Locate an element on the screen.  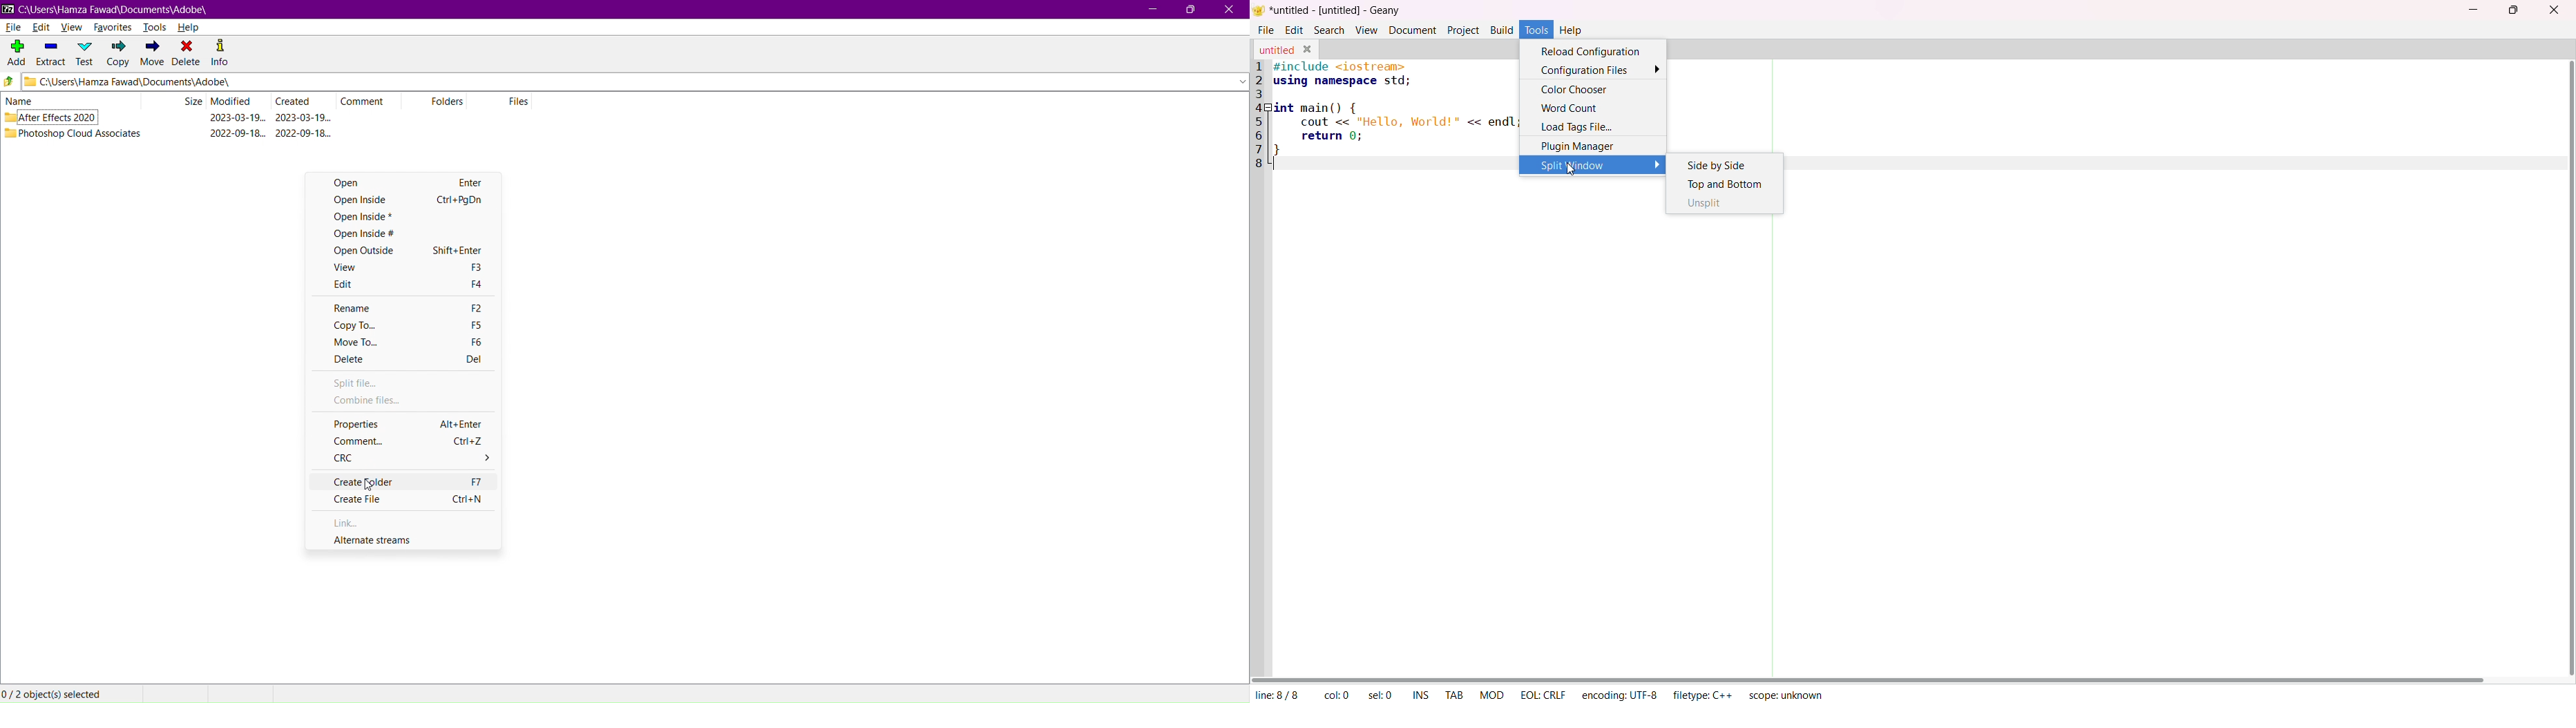
Edit is located at coordinates (1292, 30).